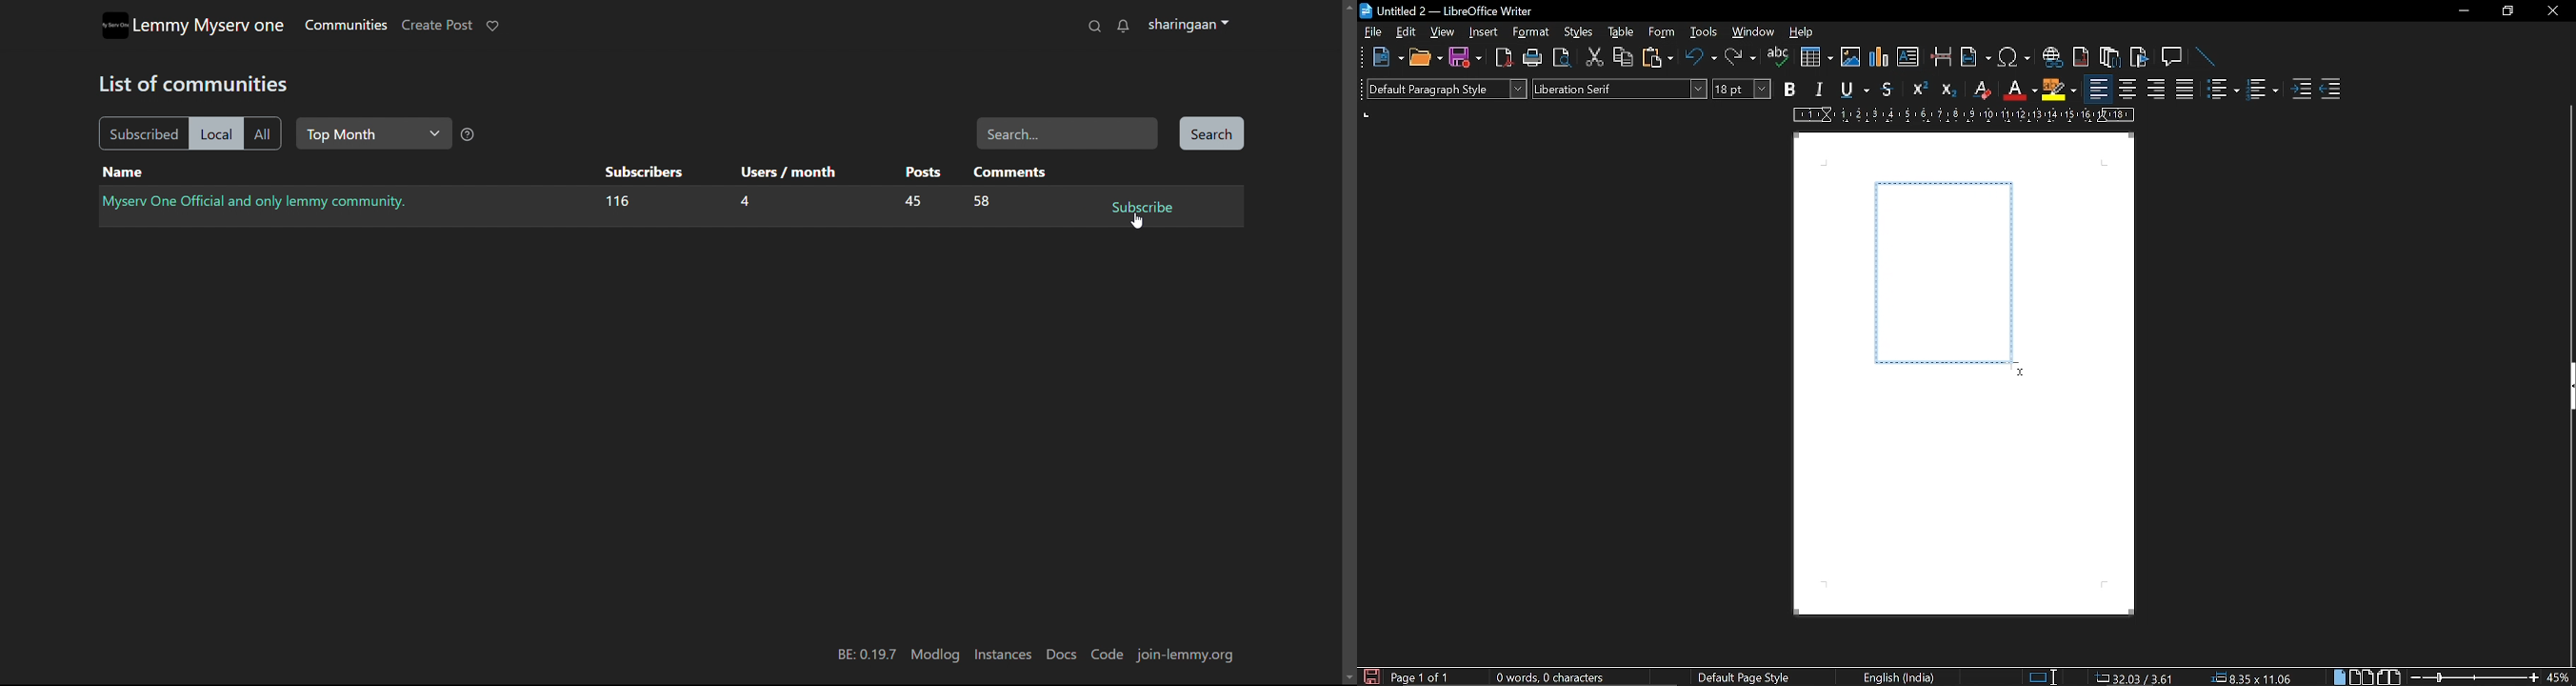  What do you see at coordinates (2172, 56) in the screenshot?
I see `insert comment` at bounding box center [2172, 56].